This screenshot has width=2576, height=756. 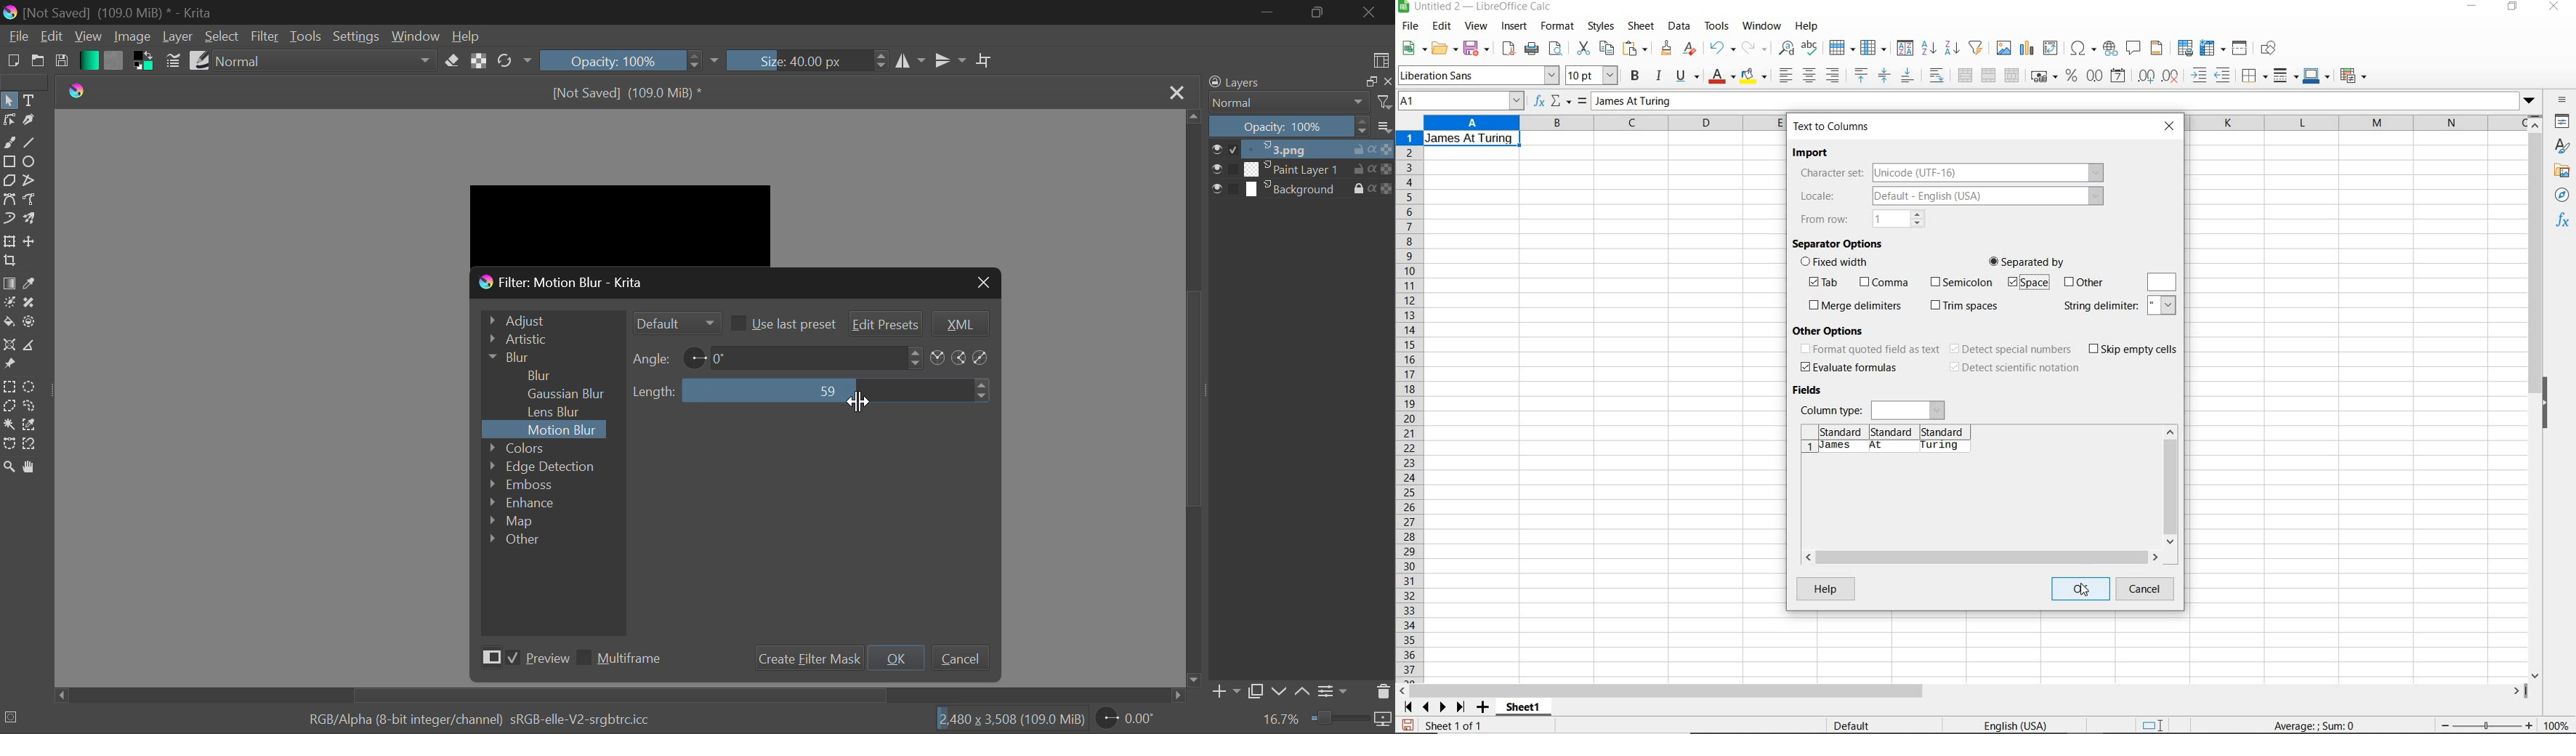 What do you see at coordinates (1809, 49) in the screenshot?
I see `spelling` at bounding box center [1809, 49].